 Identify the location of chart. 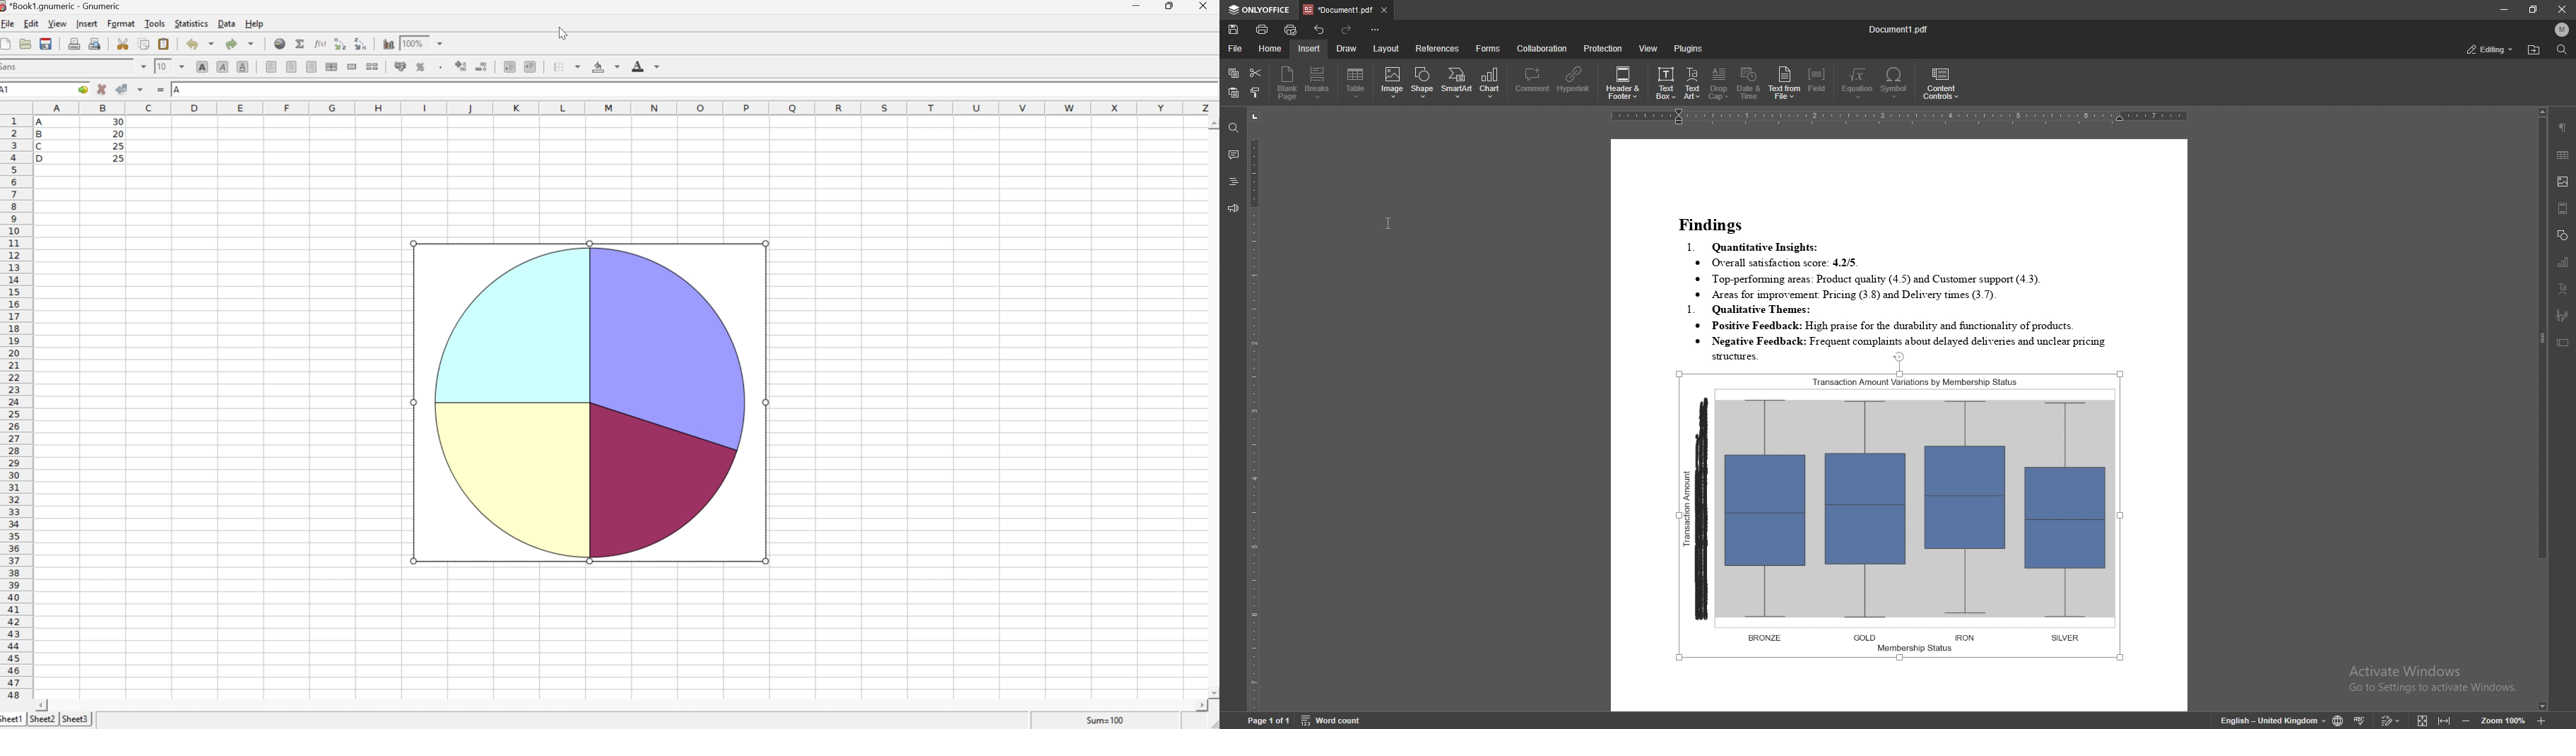
(1491, 81).